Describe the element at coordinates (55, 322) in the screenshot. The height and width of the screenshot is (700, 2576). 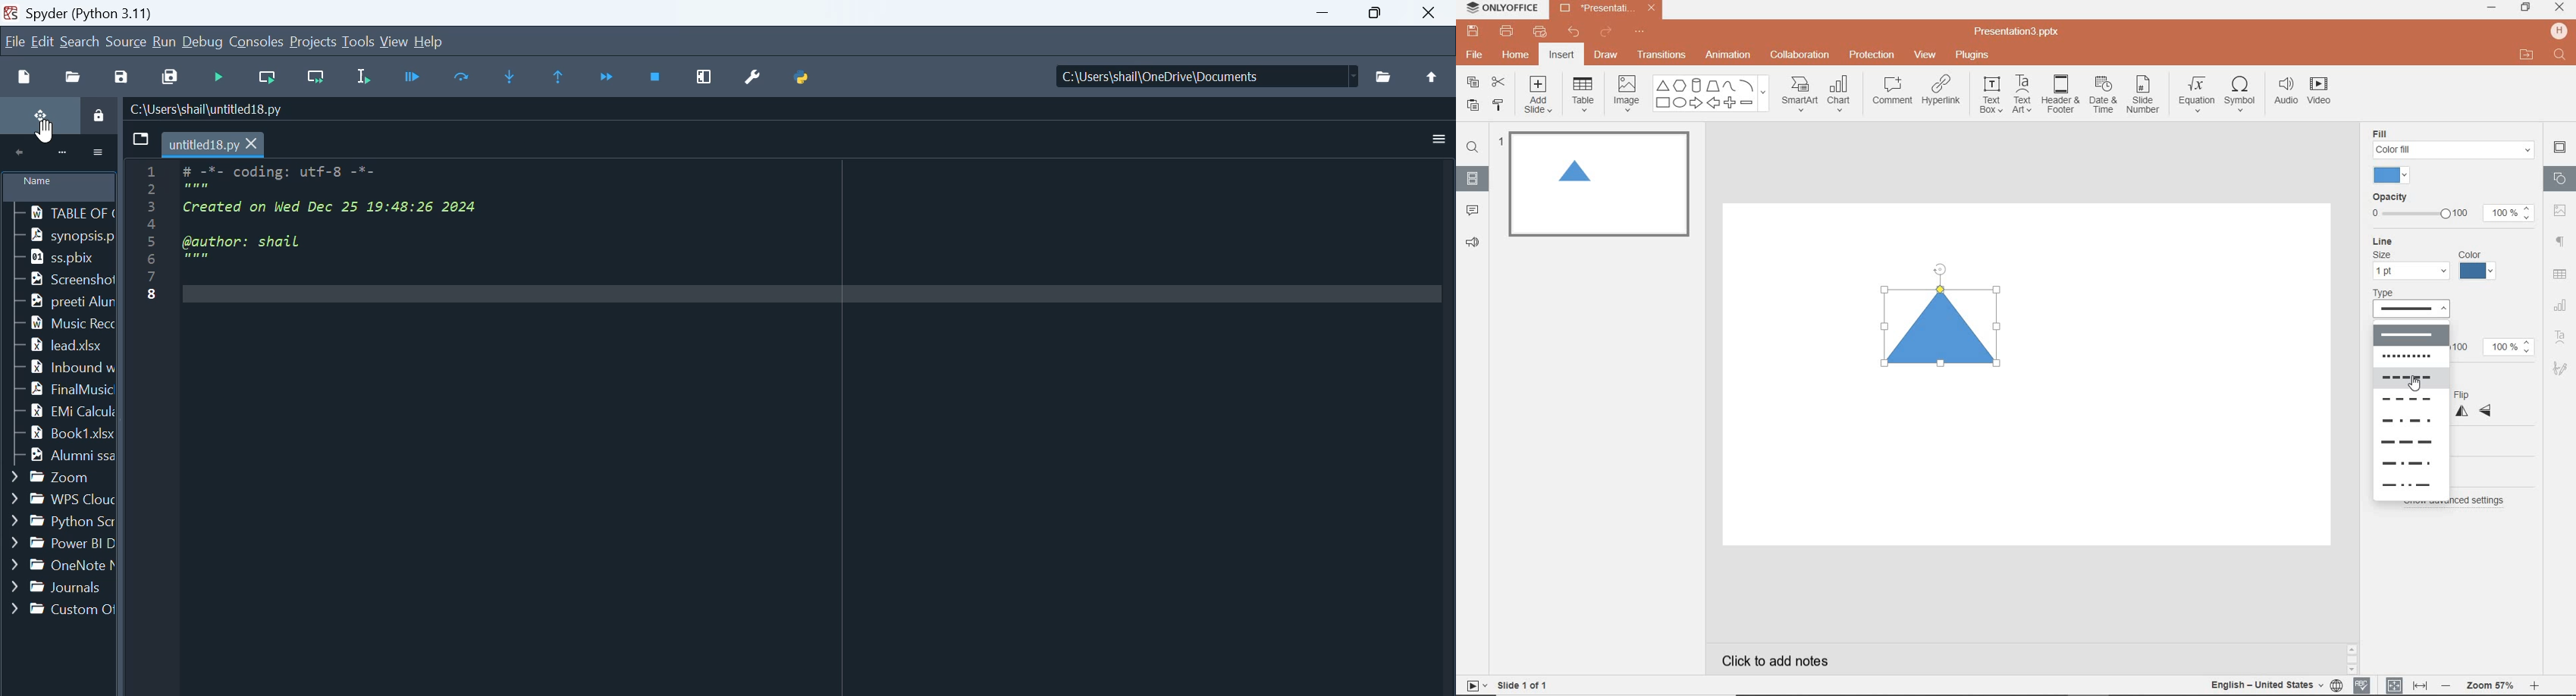
I see `Music Rec..` at that location.